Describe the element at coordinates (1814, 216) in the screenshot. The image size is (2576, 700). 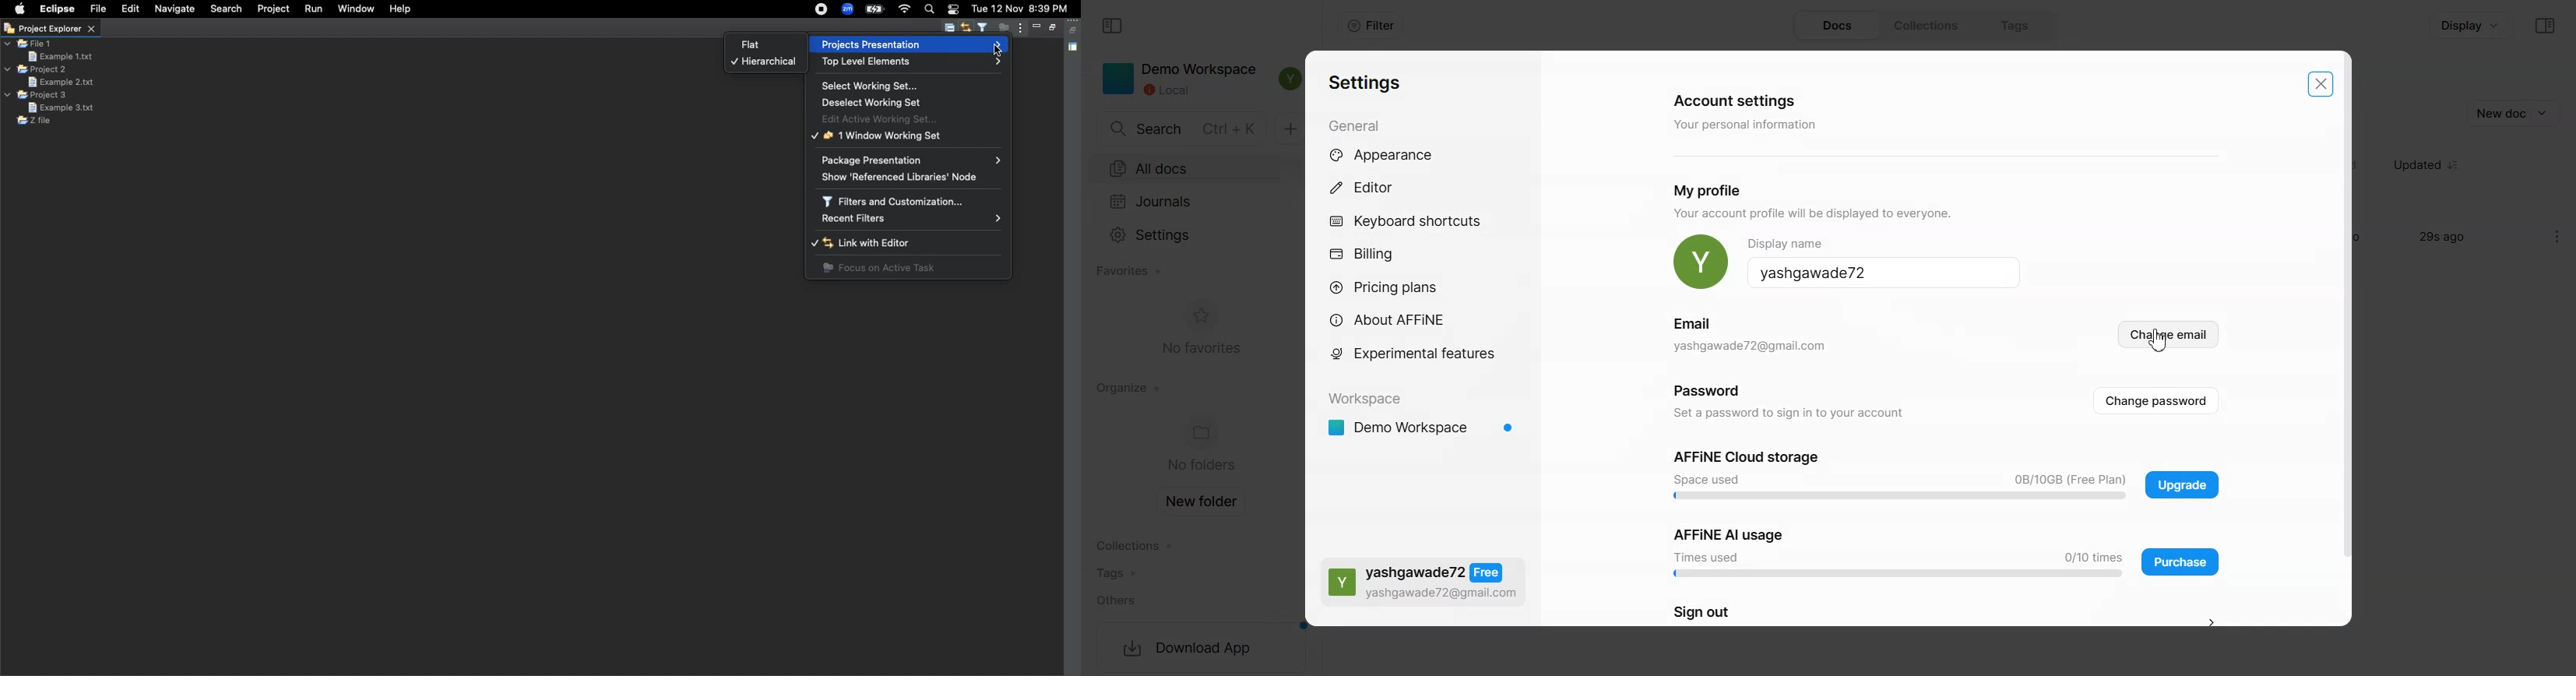
I see `your account profile will be displayed to everyone` at that location.